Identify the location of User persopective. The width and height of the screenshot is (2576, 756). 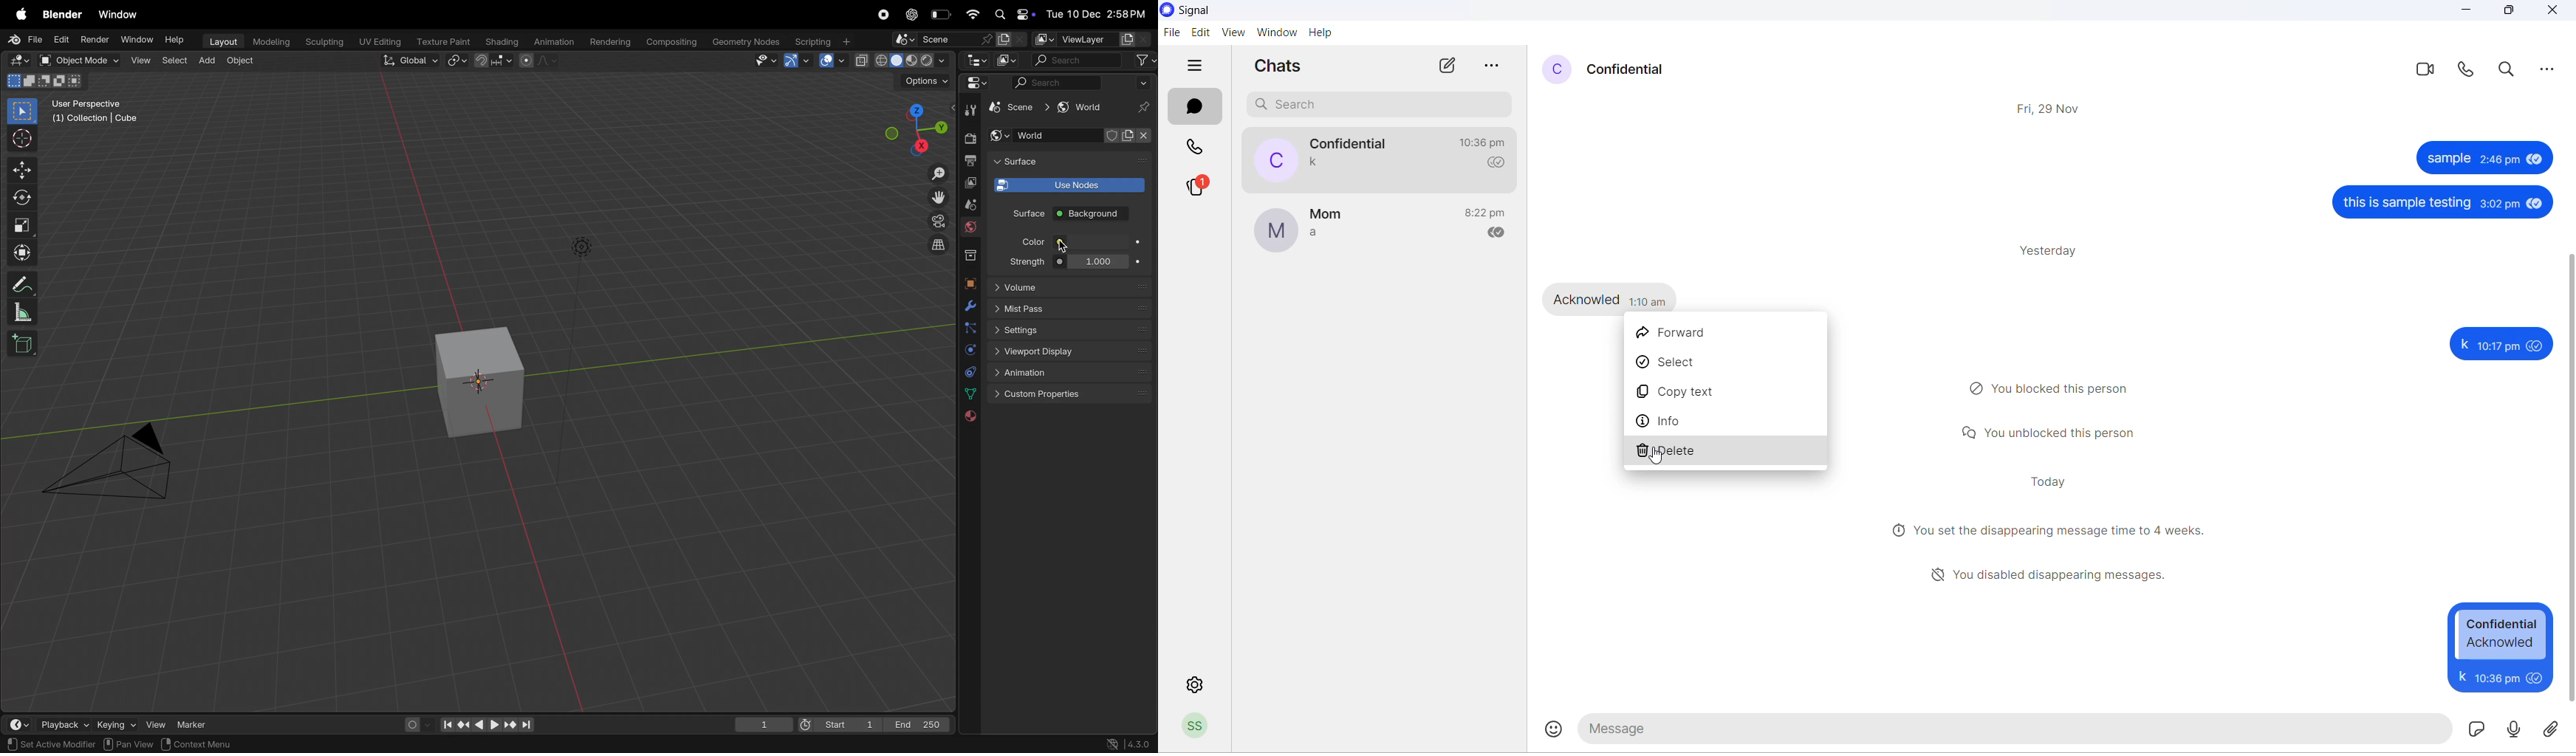
(97, 117).